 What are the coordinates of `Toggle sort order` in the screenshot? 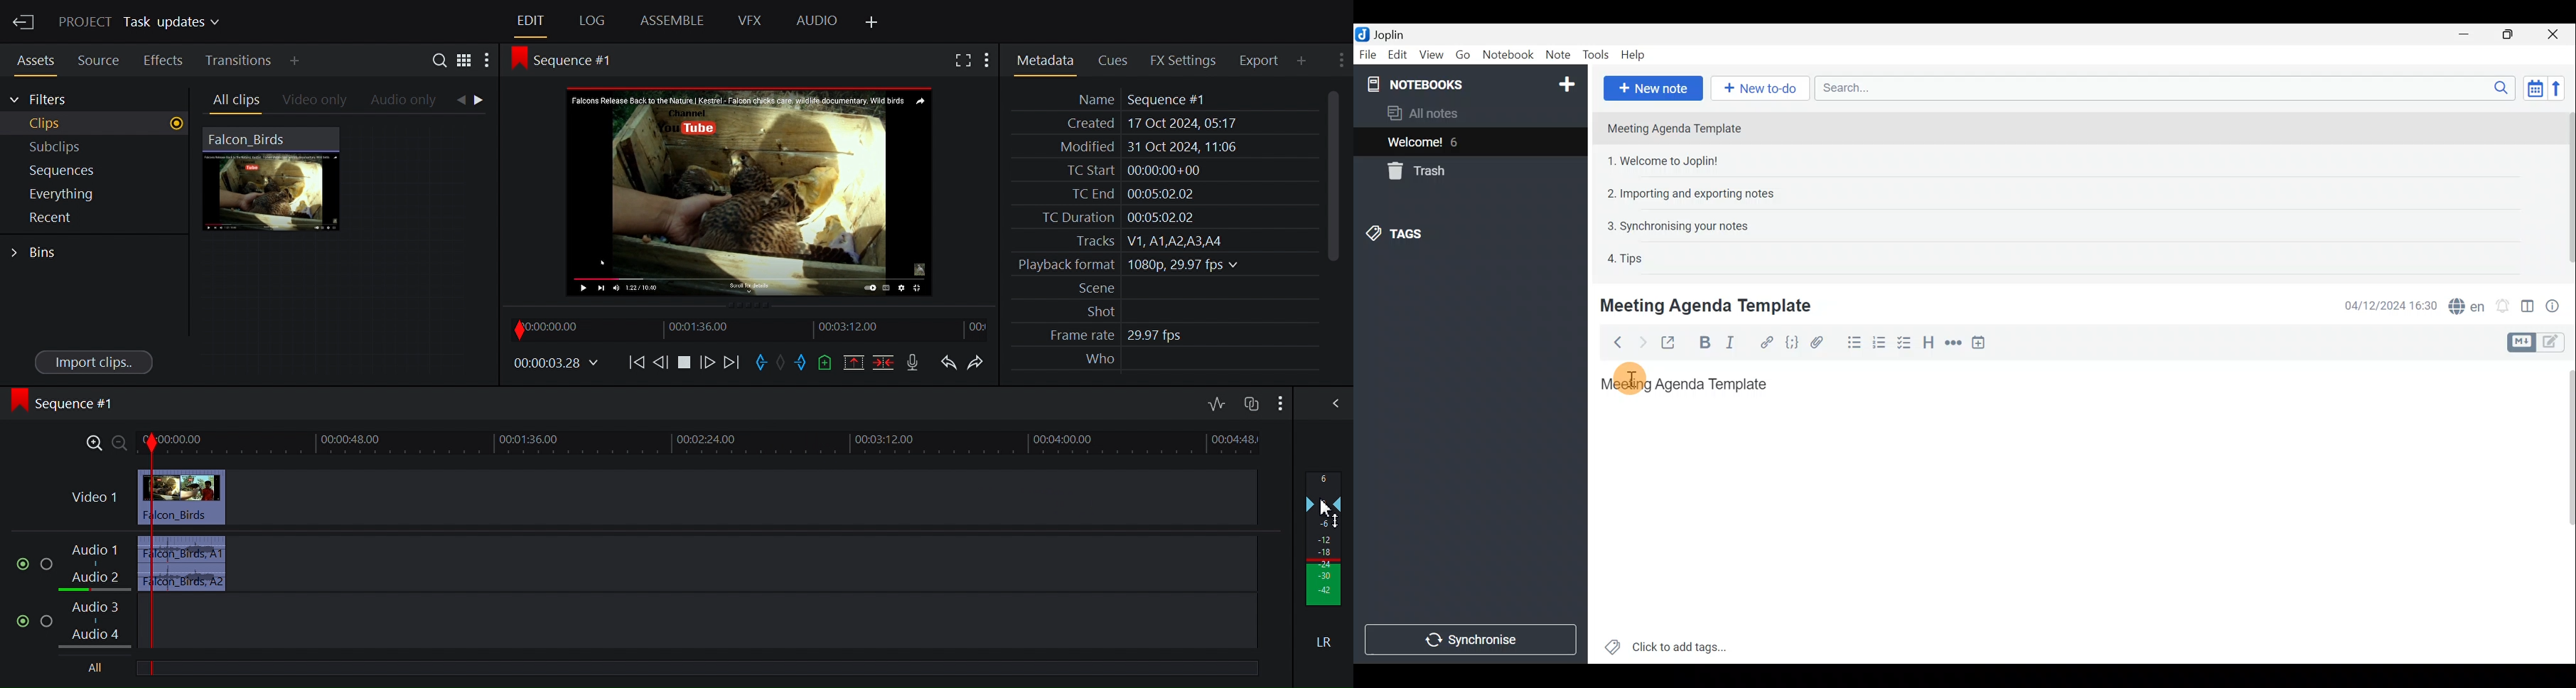 It's located at (2533, 87).